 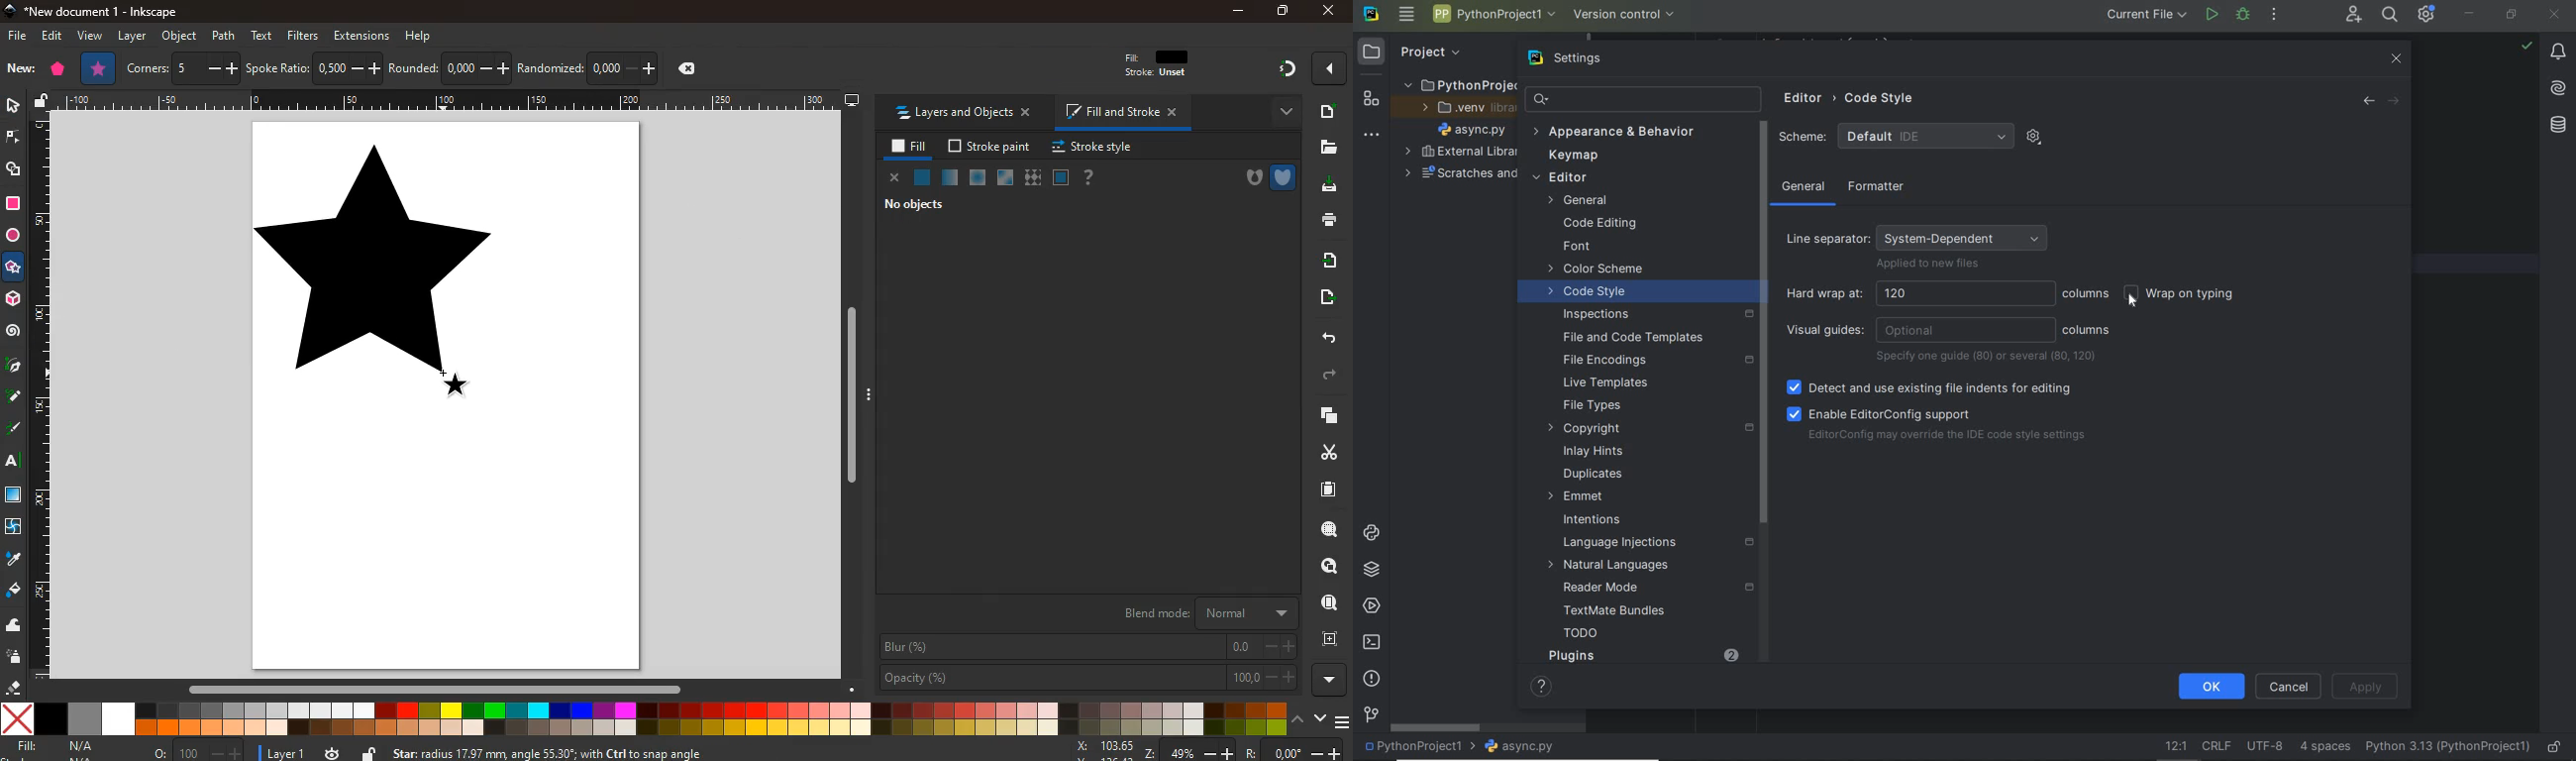 I want to click on spoke ratio, so click(x=314, y=67).